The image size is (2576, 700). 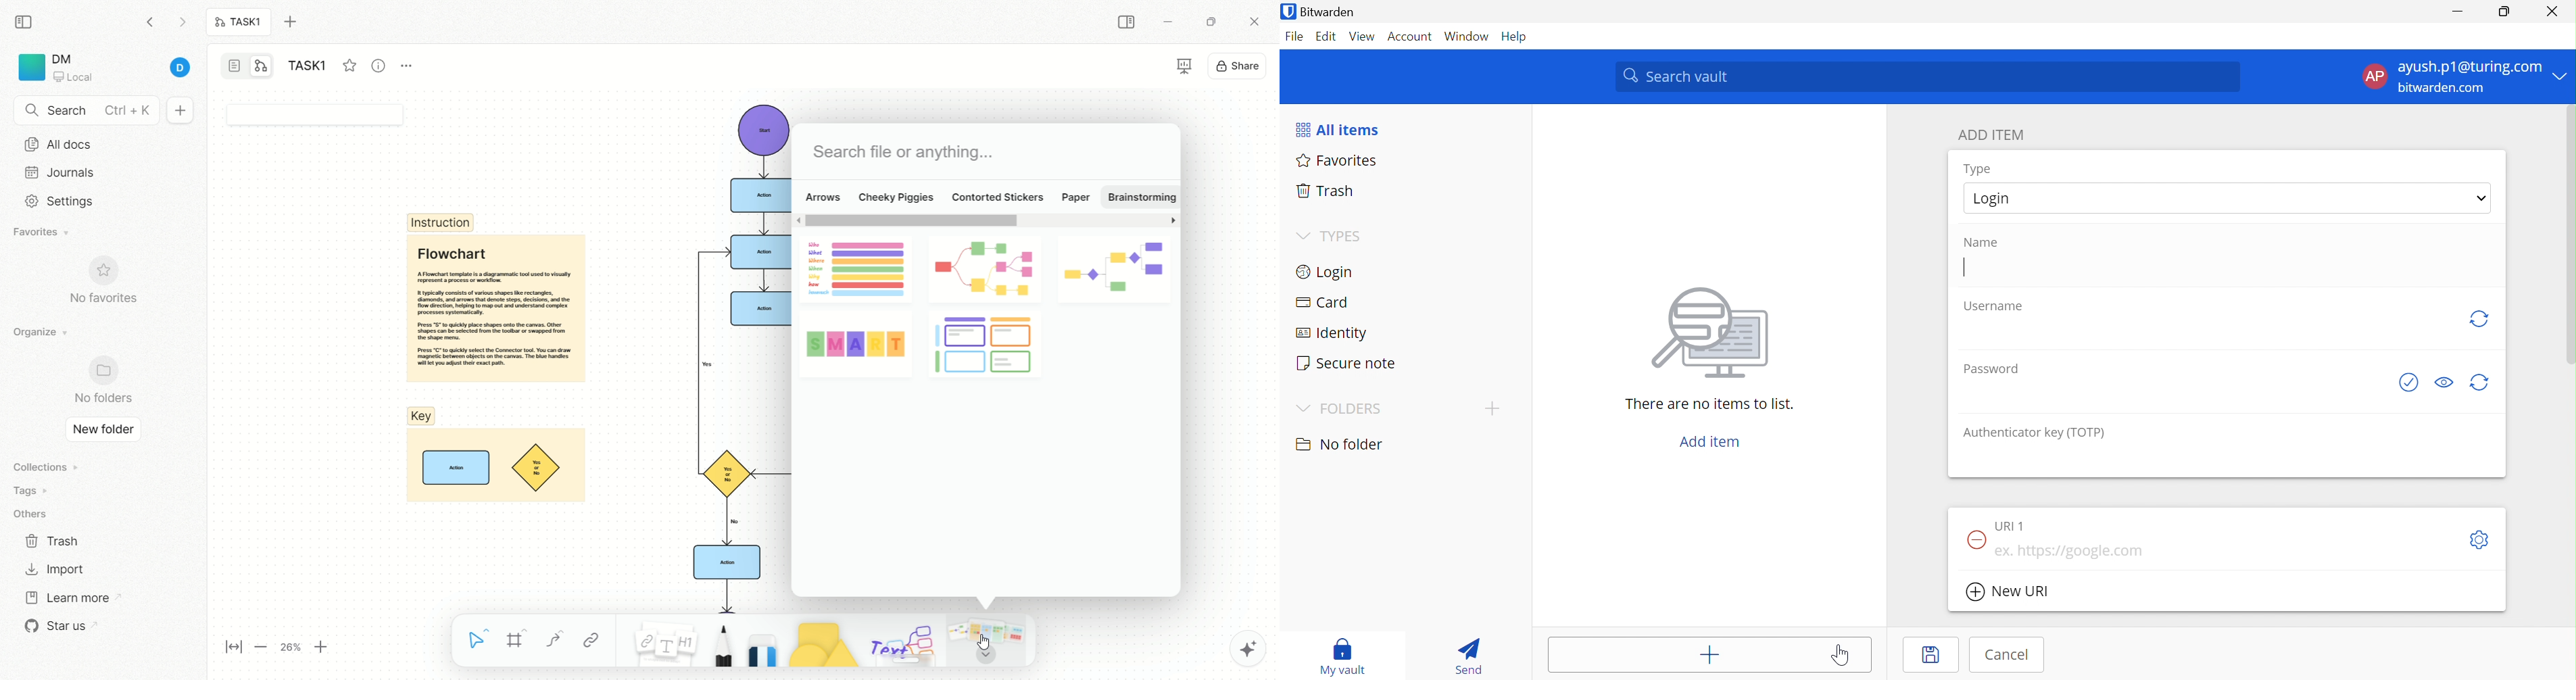 I want to click on Close, so click(x=2552, y=11).